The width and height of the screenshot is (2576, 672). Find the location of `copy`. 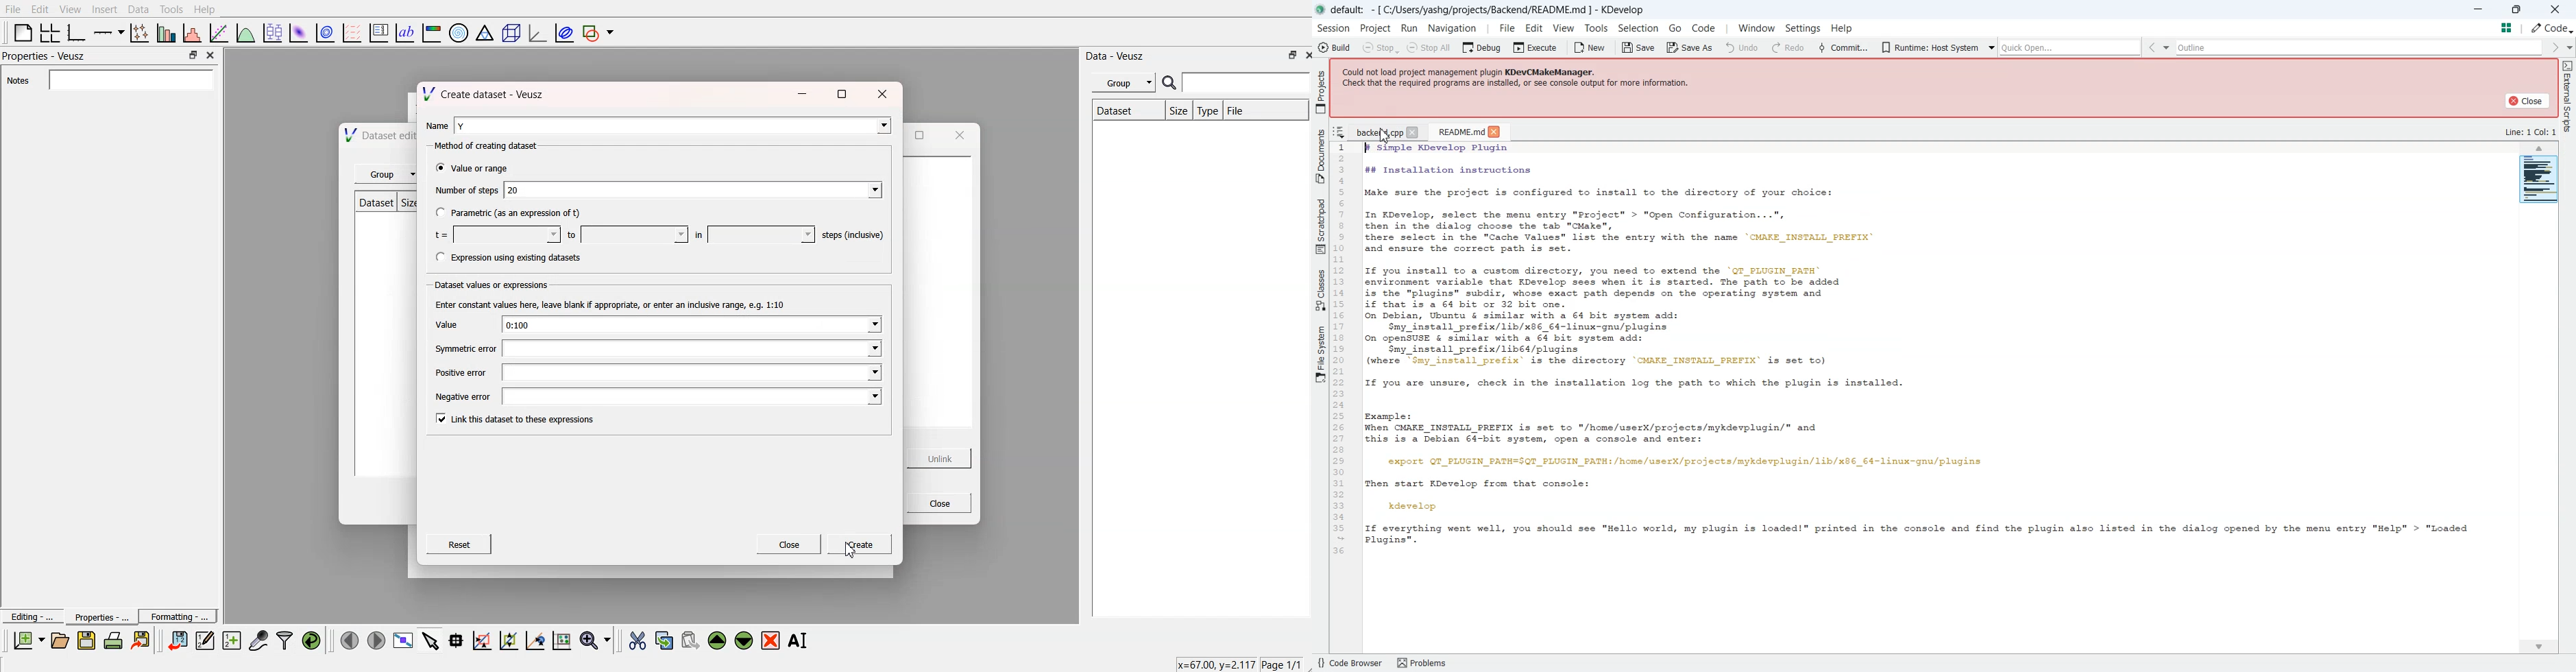

copy is located at coordinates (666, 638).